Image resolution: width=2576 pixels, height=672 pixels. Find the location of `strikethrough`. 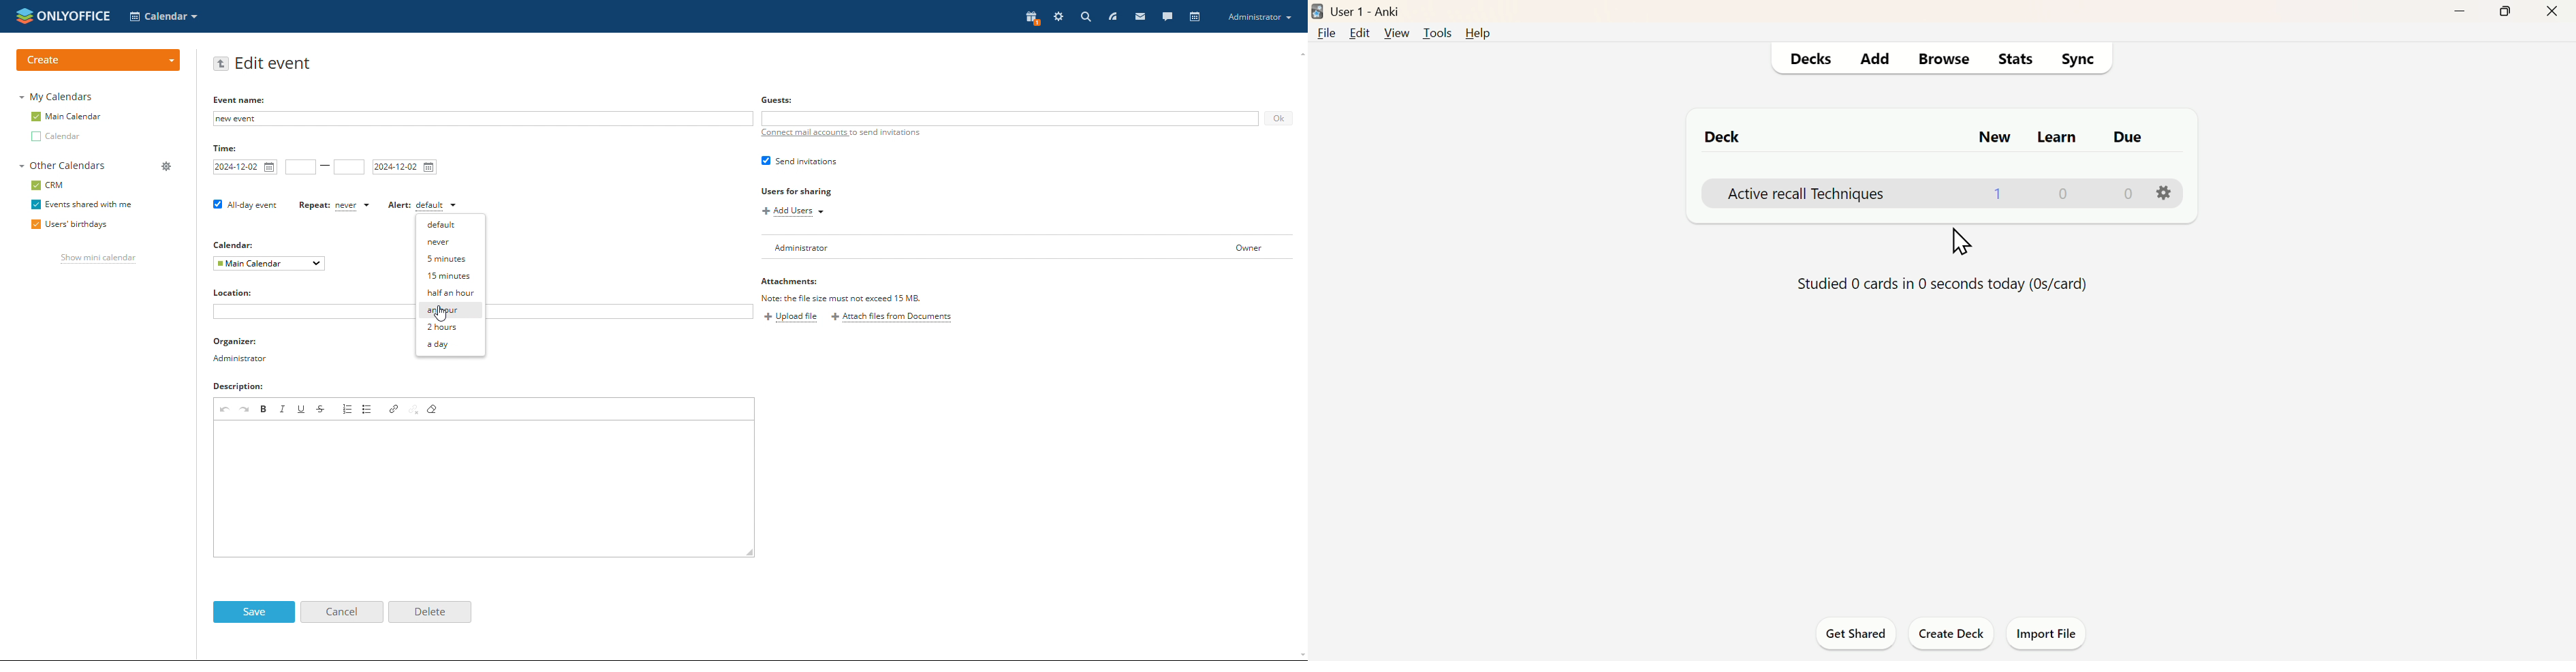

strikethrough is located at coordinates (321, 408).